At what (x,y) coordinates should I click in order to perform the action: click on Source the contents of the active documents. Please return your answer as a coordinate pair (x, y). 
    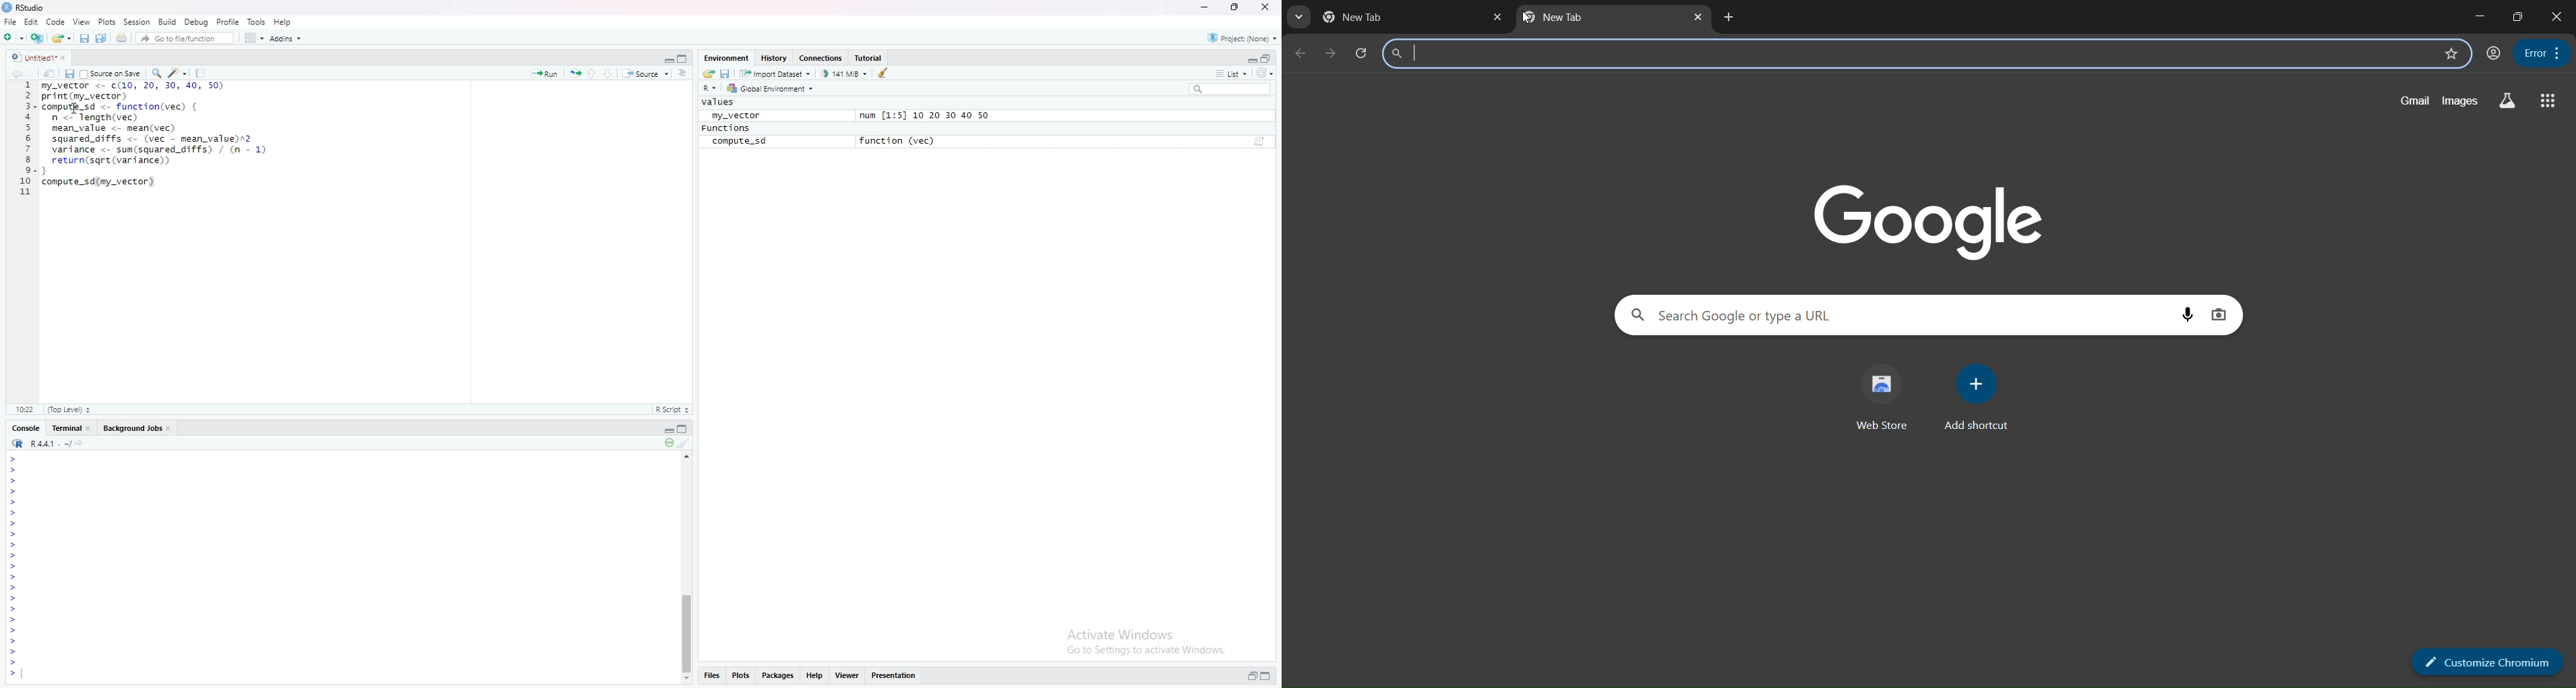
    Looking at the image, I should click on (646, 74).